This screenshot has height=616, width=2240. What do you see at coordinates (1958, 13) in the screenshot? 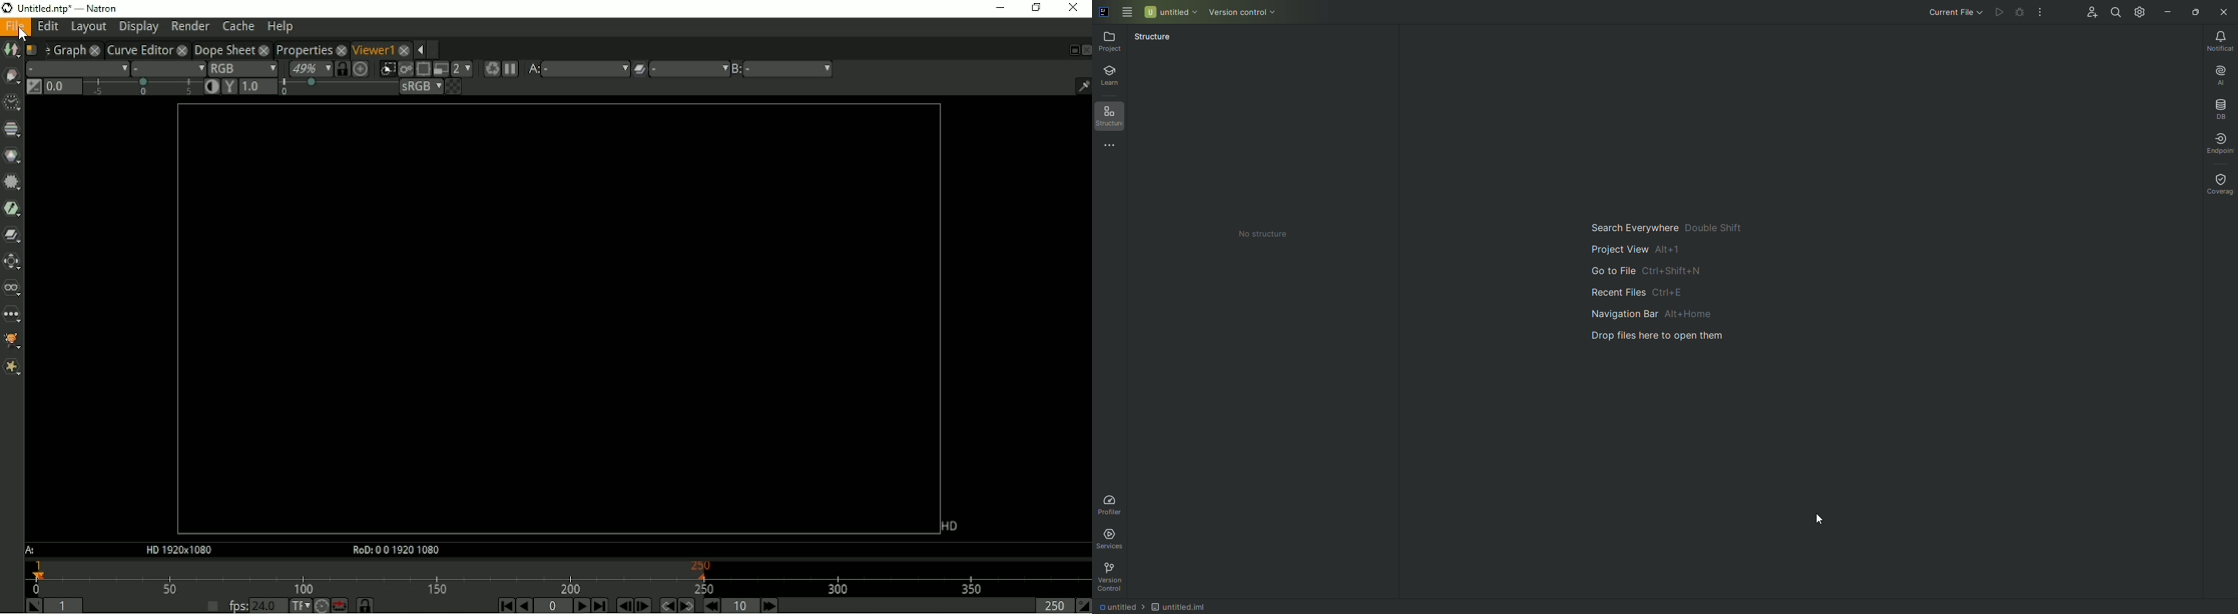
I see `Current File` at bounding box center [1958, 13].